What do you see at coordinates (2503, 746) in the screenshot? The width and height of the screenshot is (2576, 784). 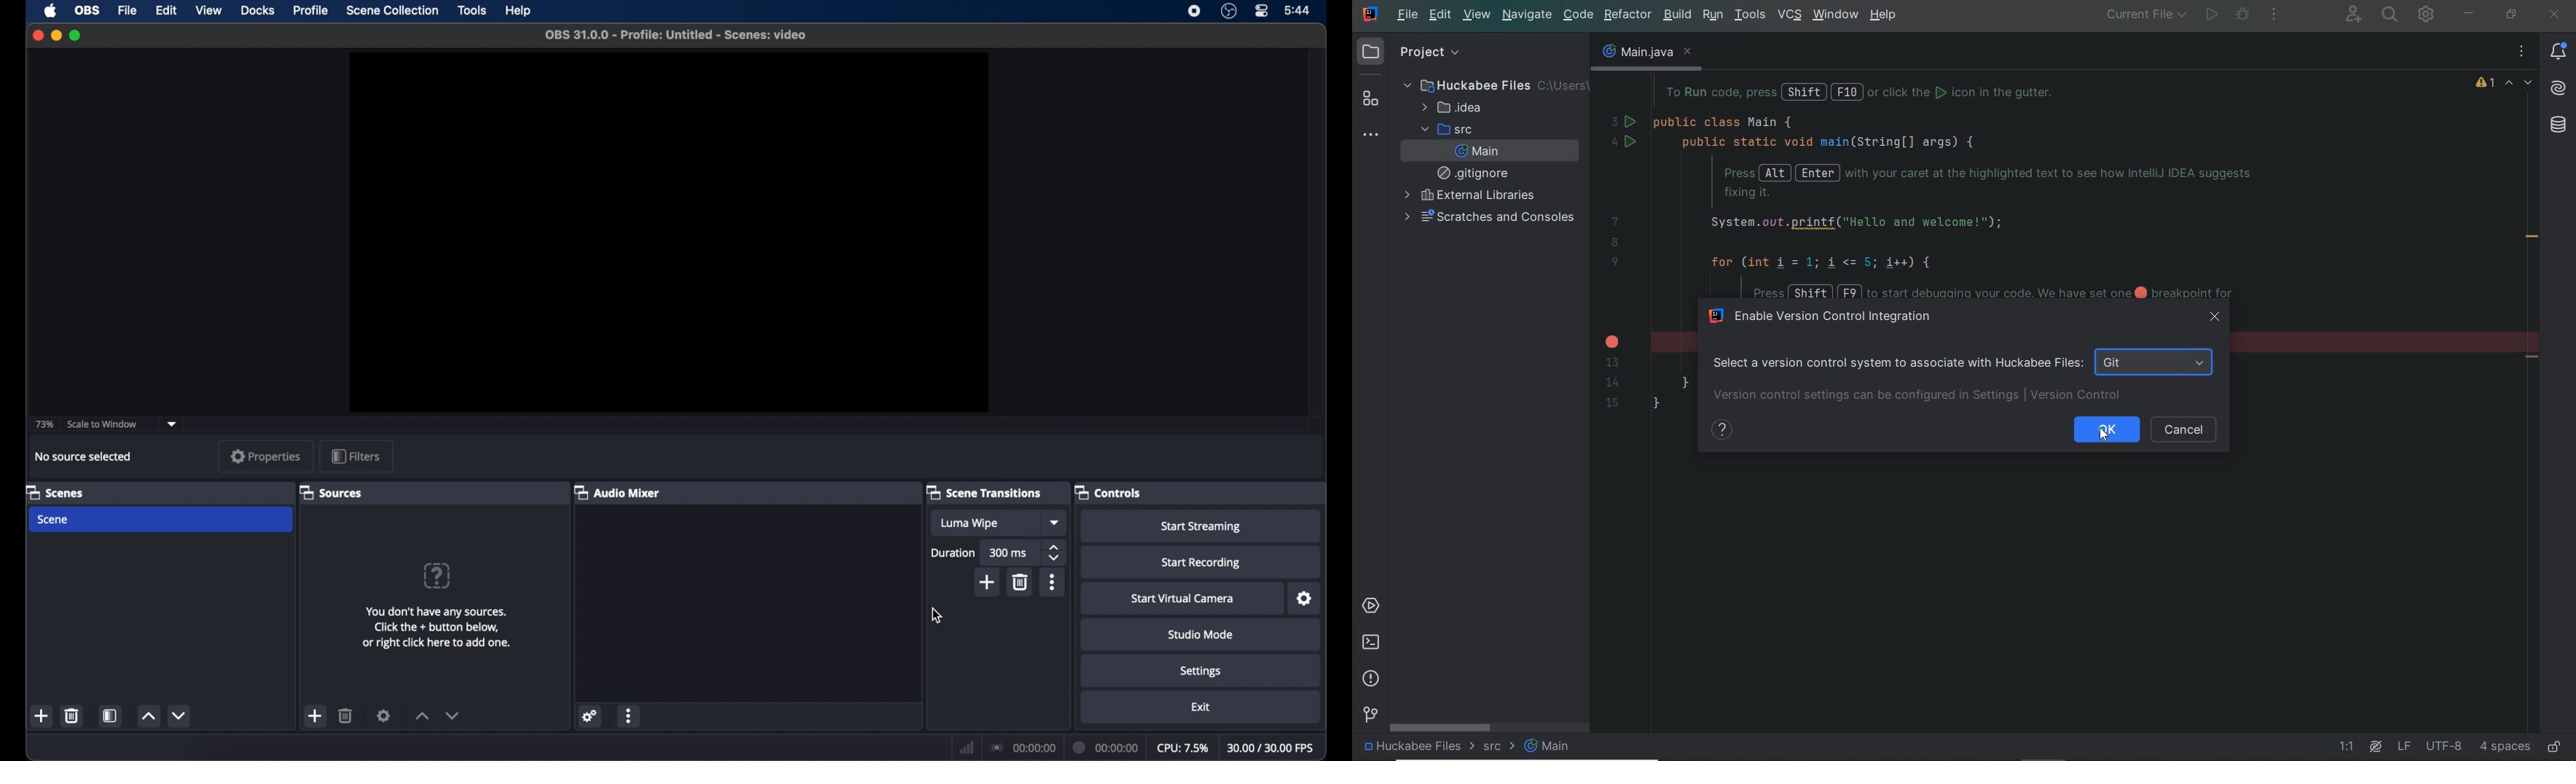 I see `indent` at bounding box center [2503, 746].